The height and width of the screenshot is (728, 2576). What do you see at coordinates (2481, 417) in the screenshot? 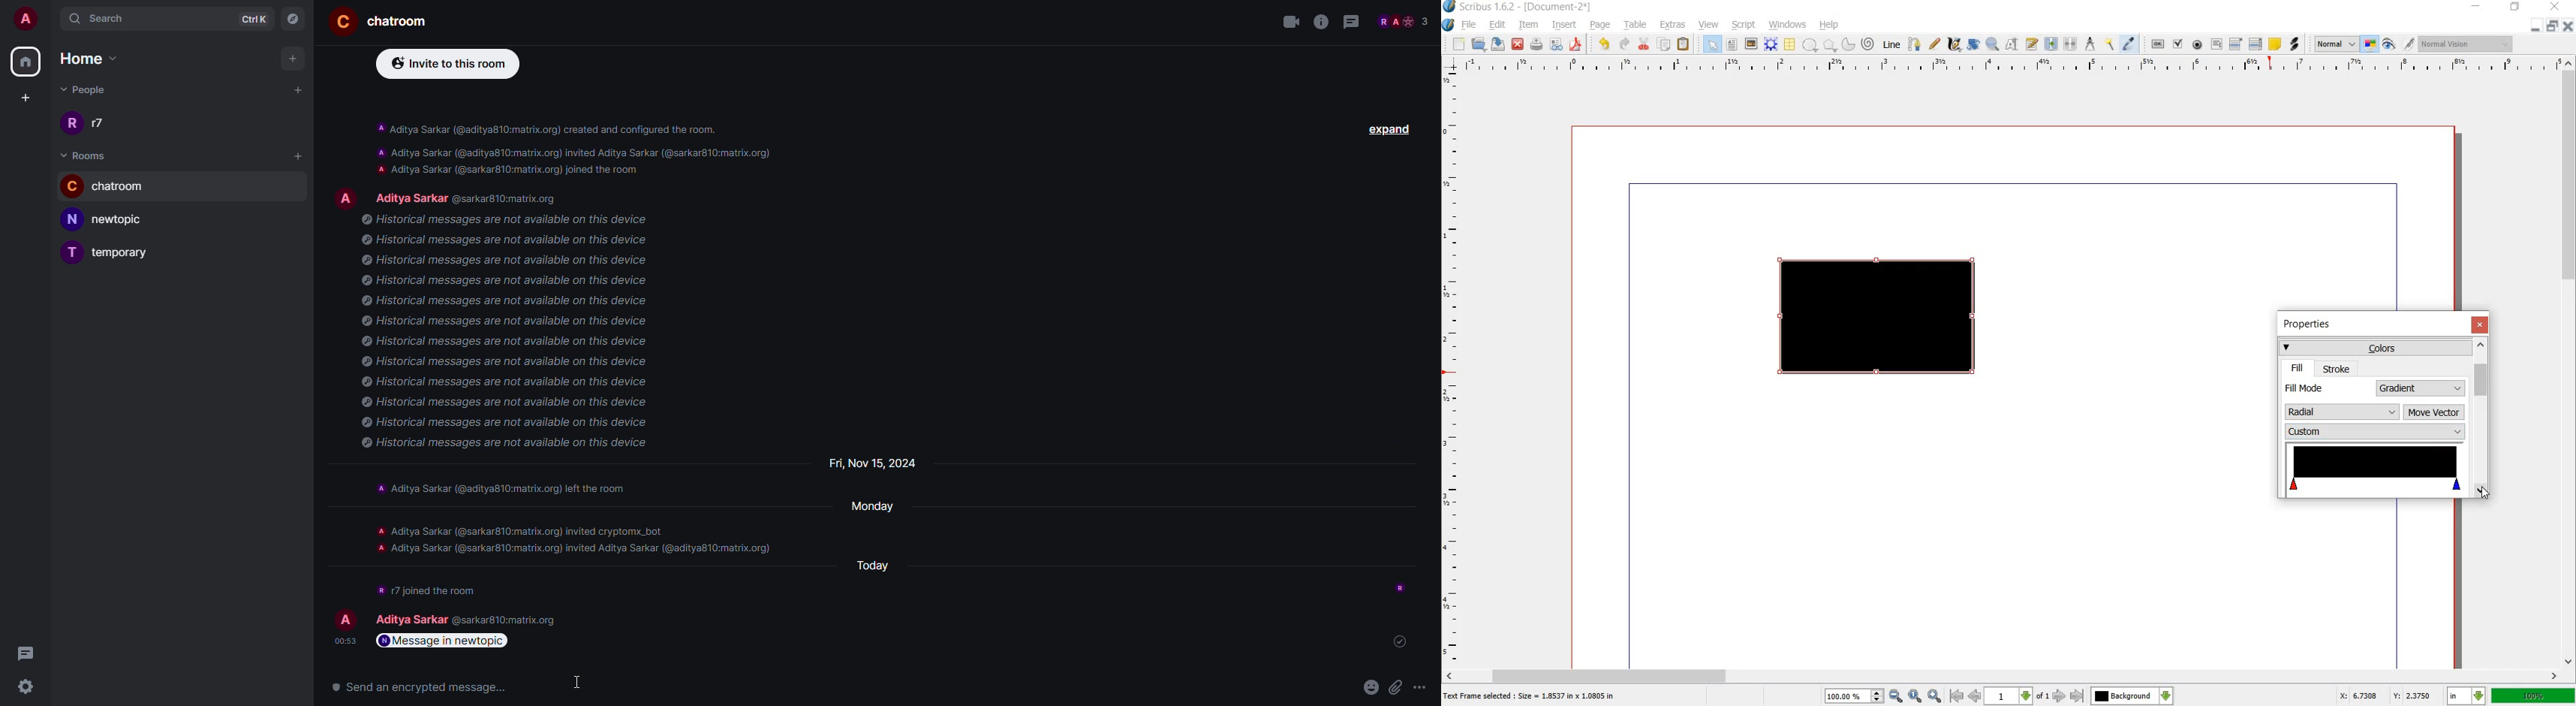
I see `scrollbar` at bounding box center [2481, 417].